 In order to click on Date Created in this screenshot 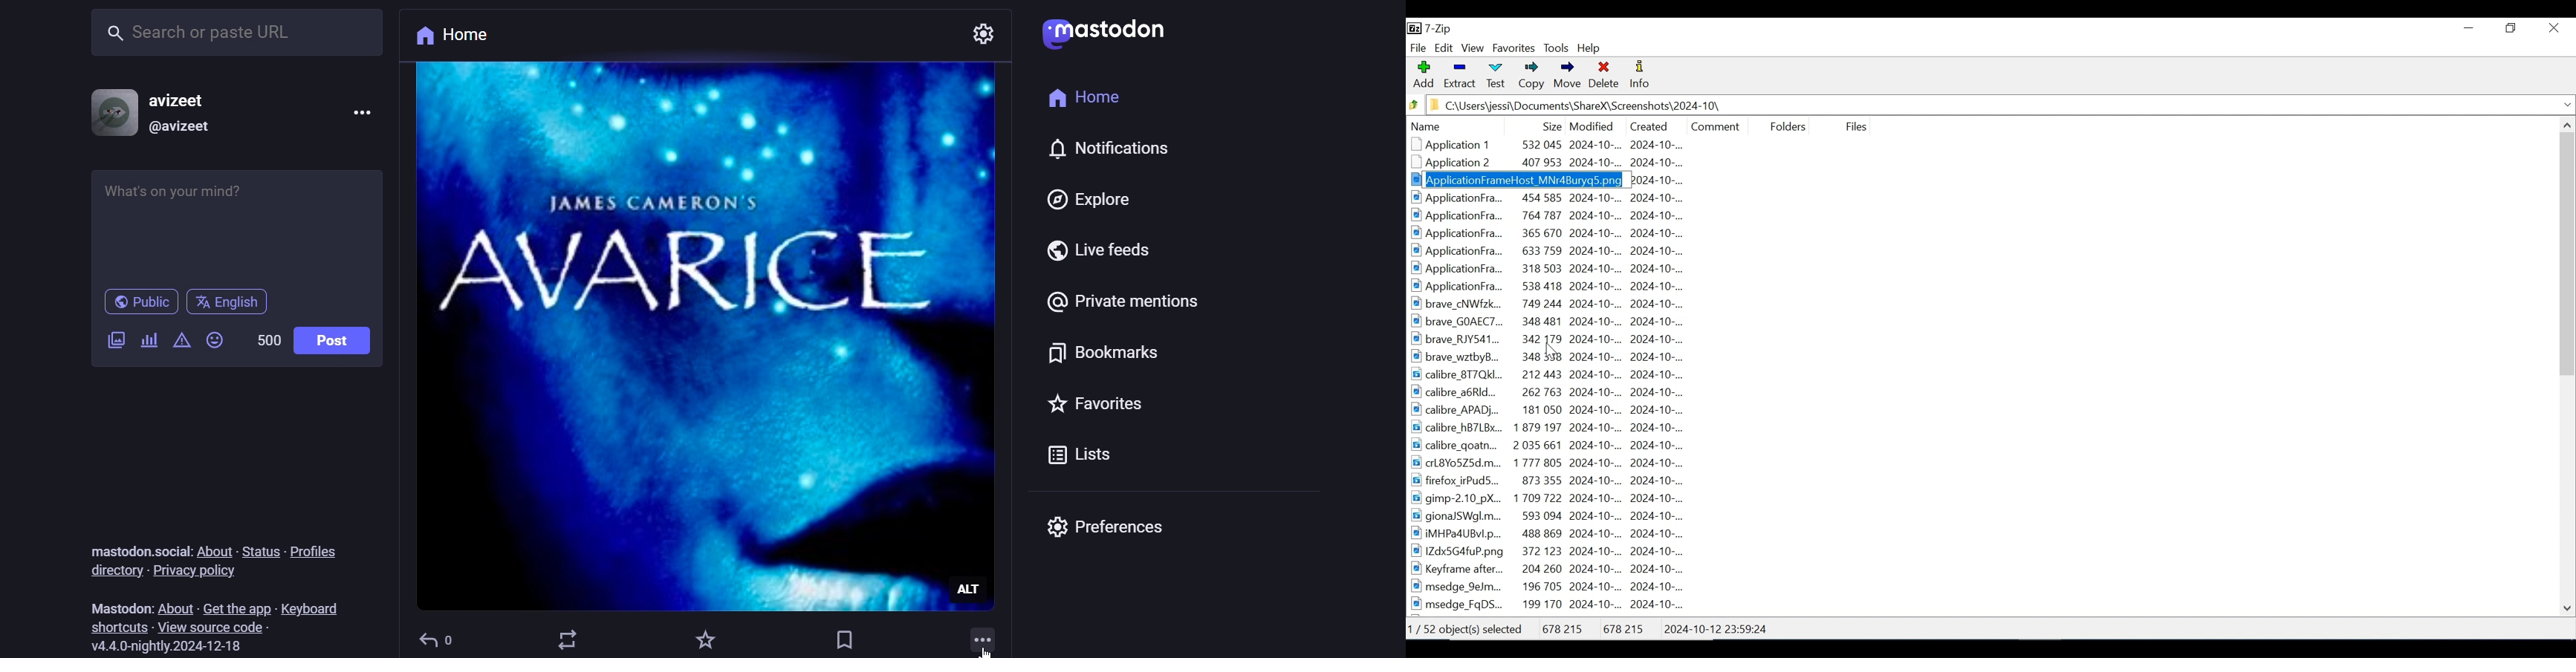, I will do `click(1648, 124)`.